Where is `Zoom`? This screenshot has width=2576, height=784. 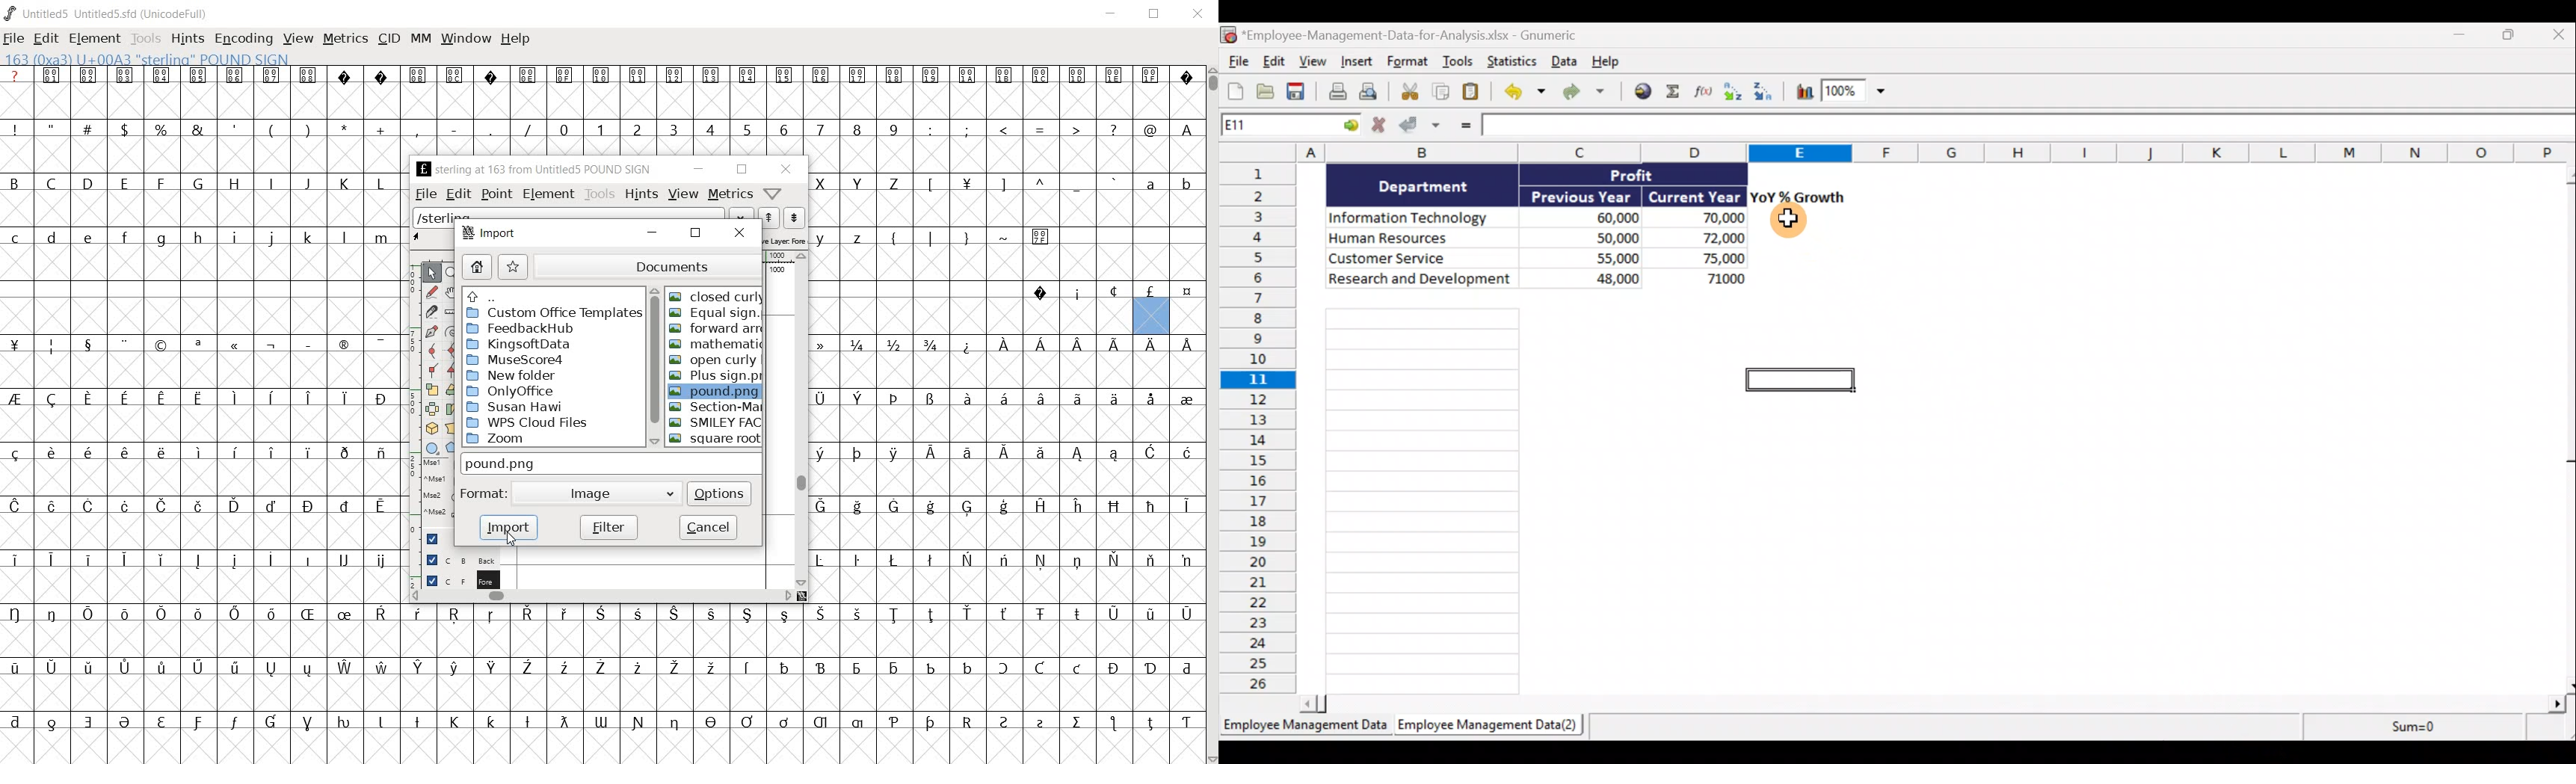
Zoom is located at coordinates (1853, 93).